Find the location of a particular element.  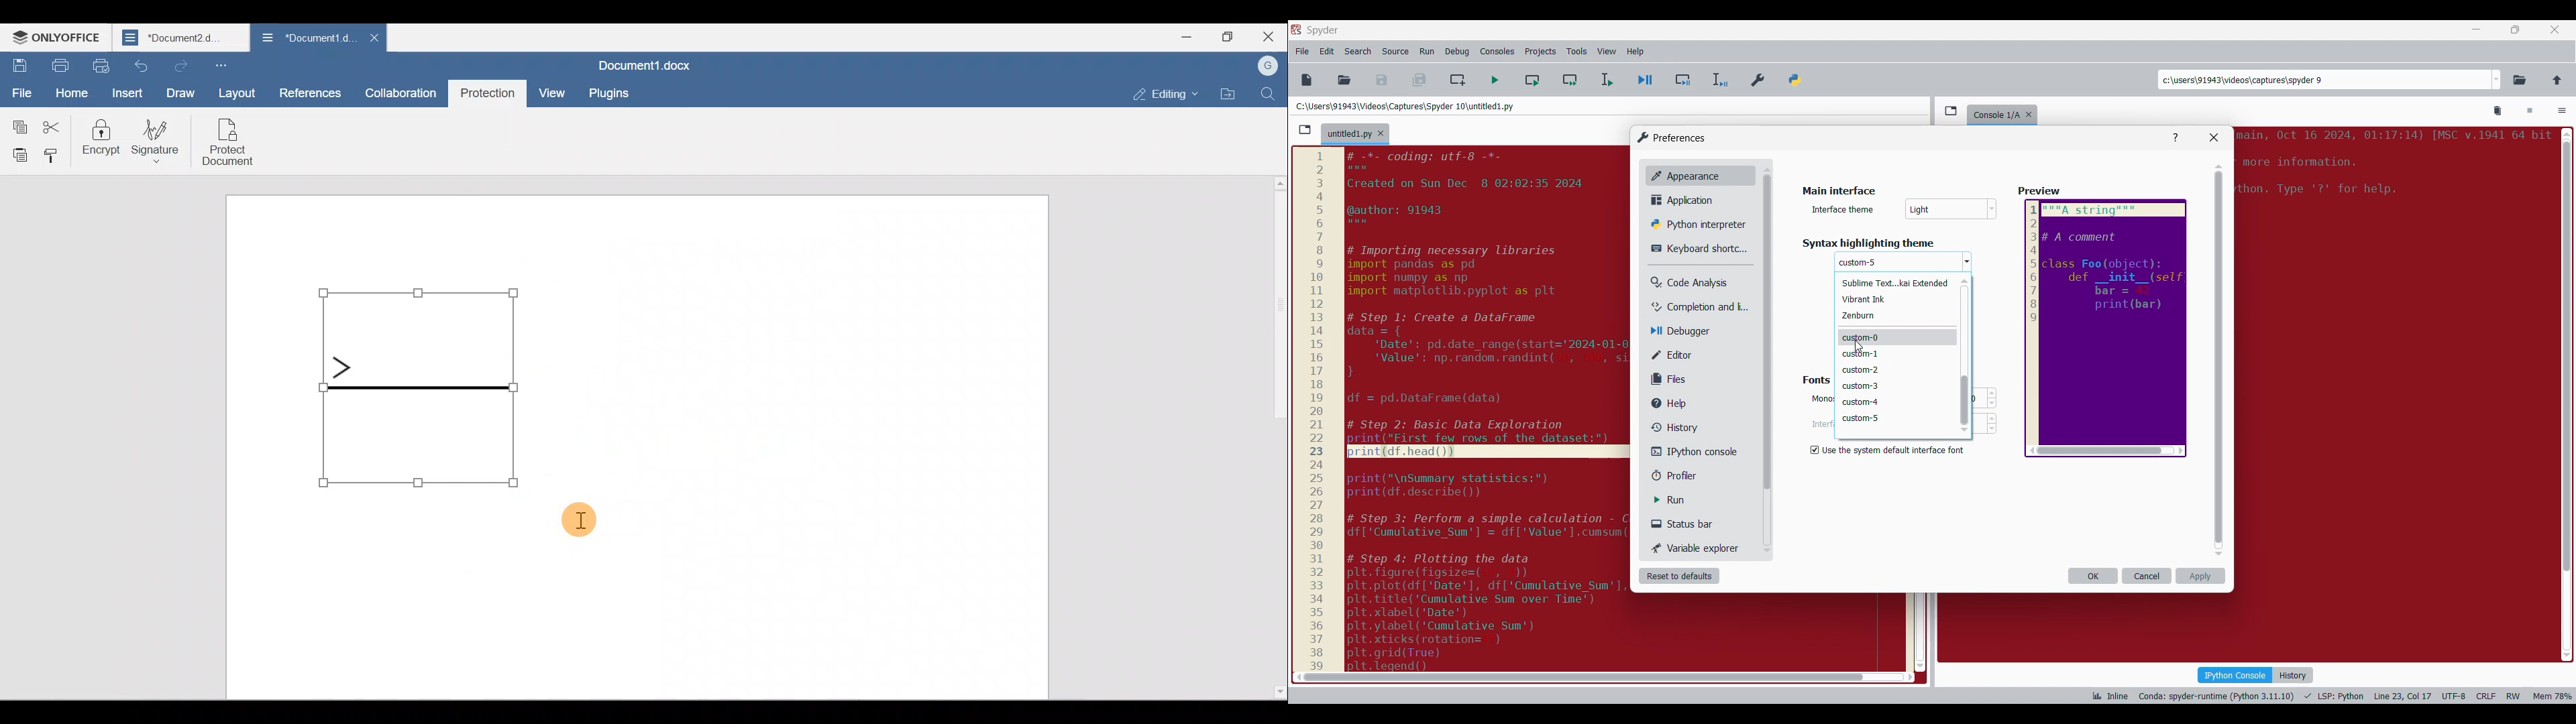

Run is located at coordinates (1679, 500).